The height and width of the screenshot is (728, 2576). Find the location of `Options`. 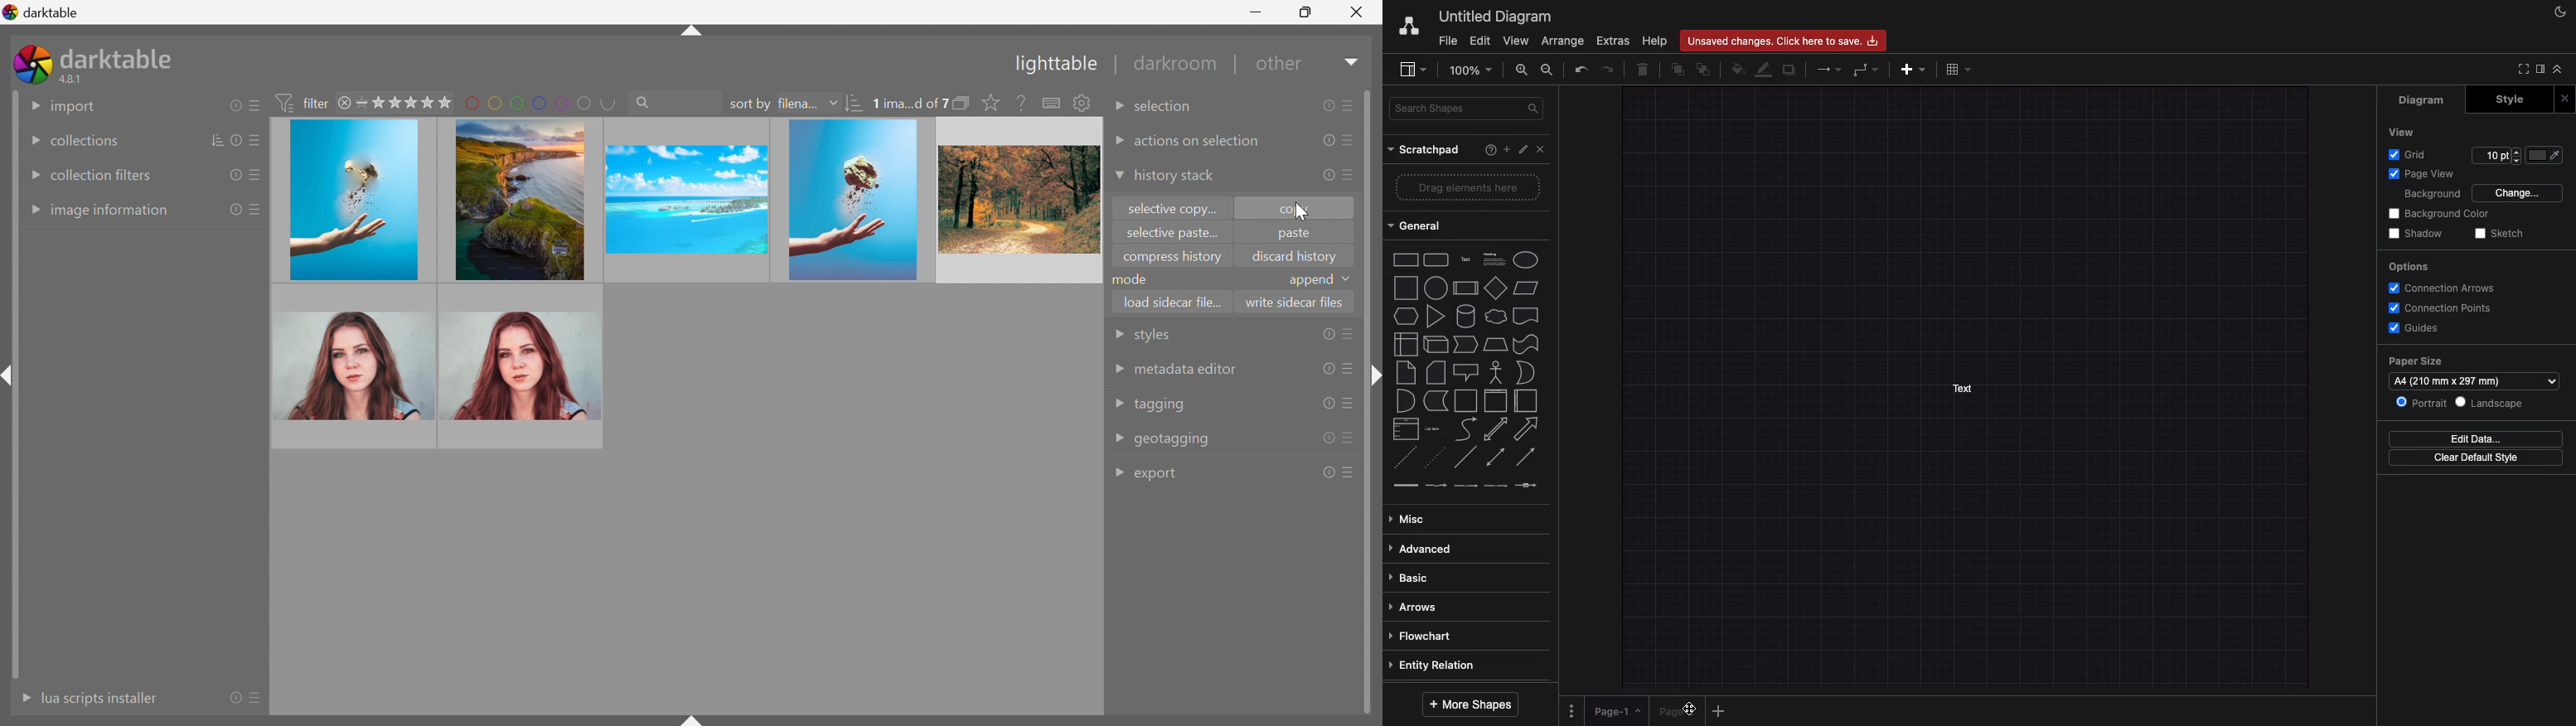

Options is located at coordinates (1572, 711).